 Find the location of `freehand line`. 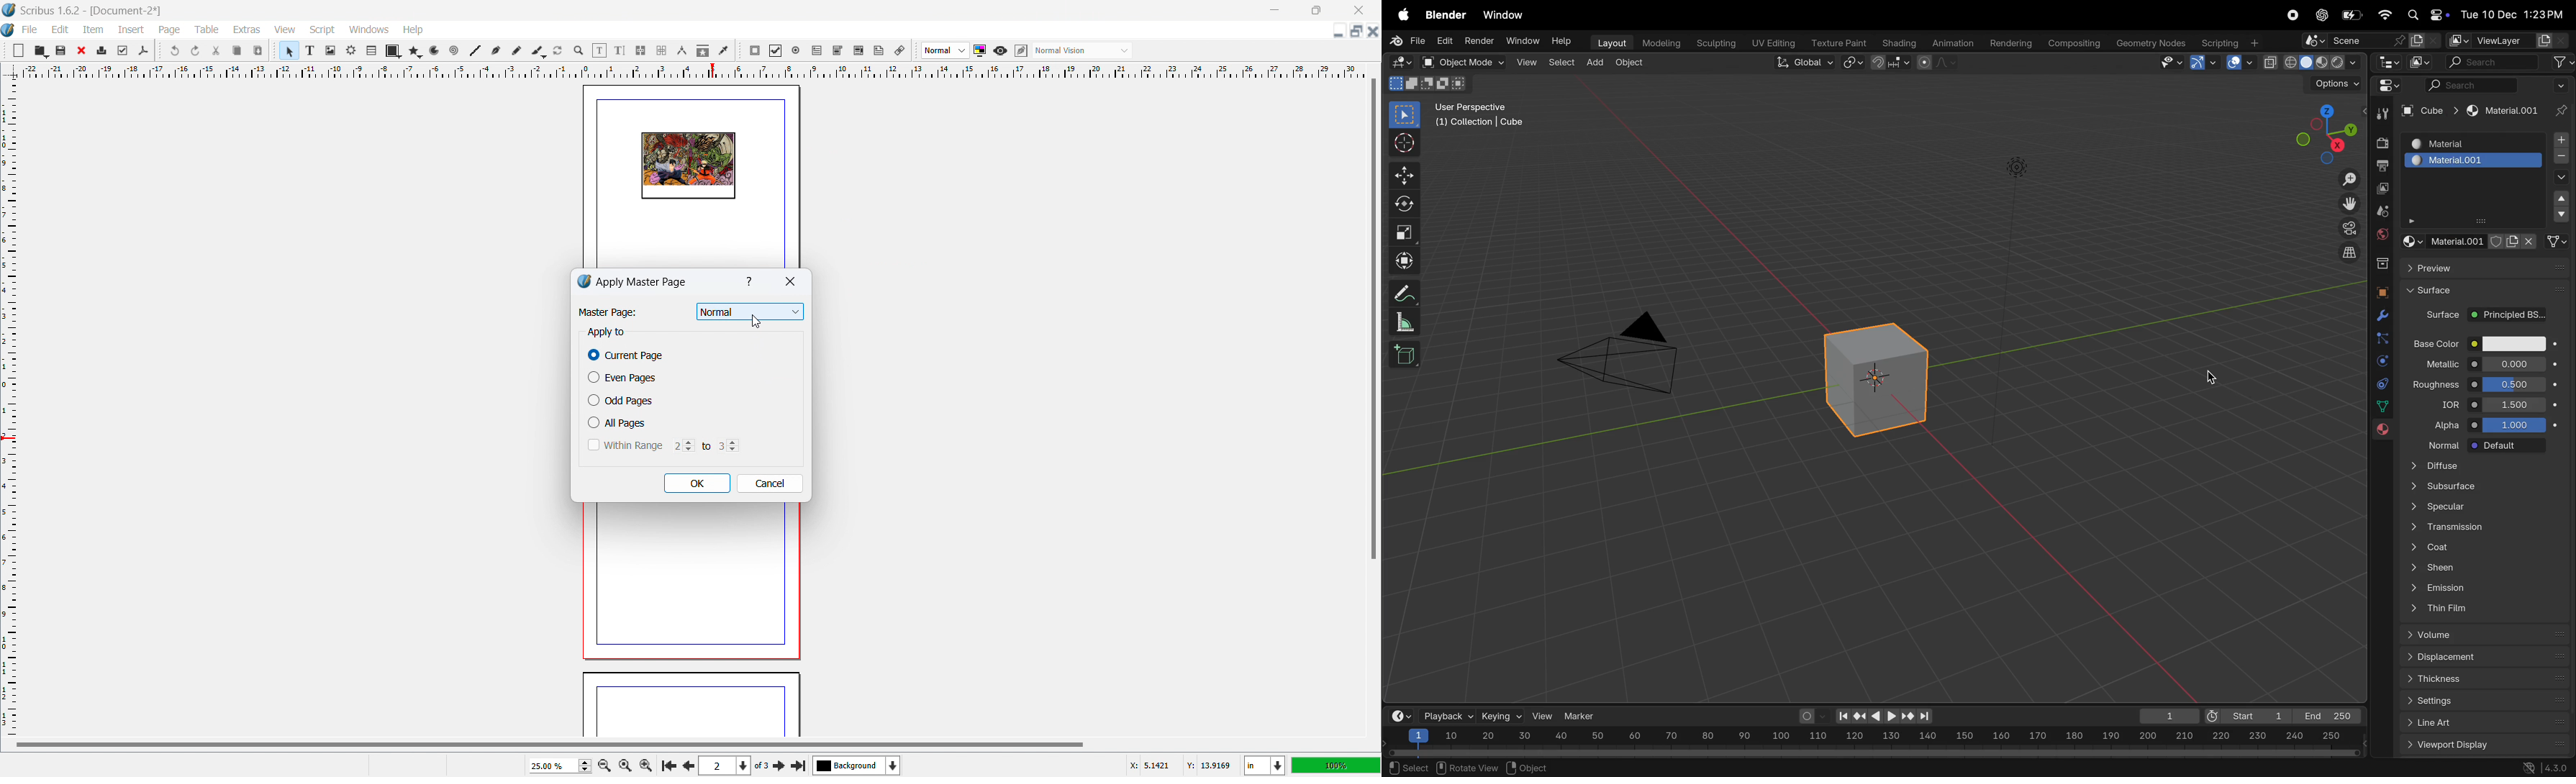

freehand line is located at coordinates (517, 51).